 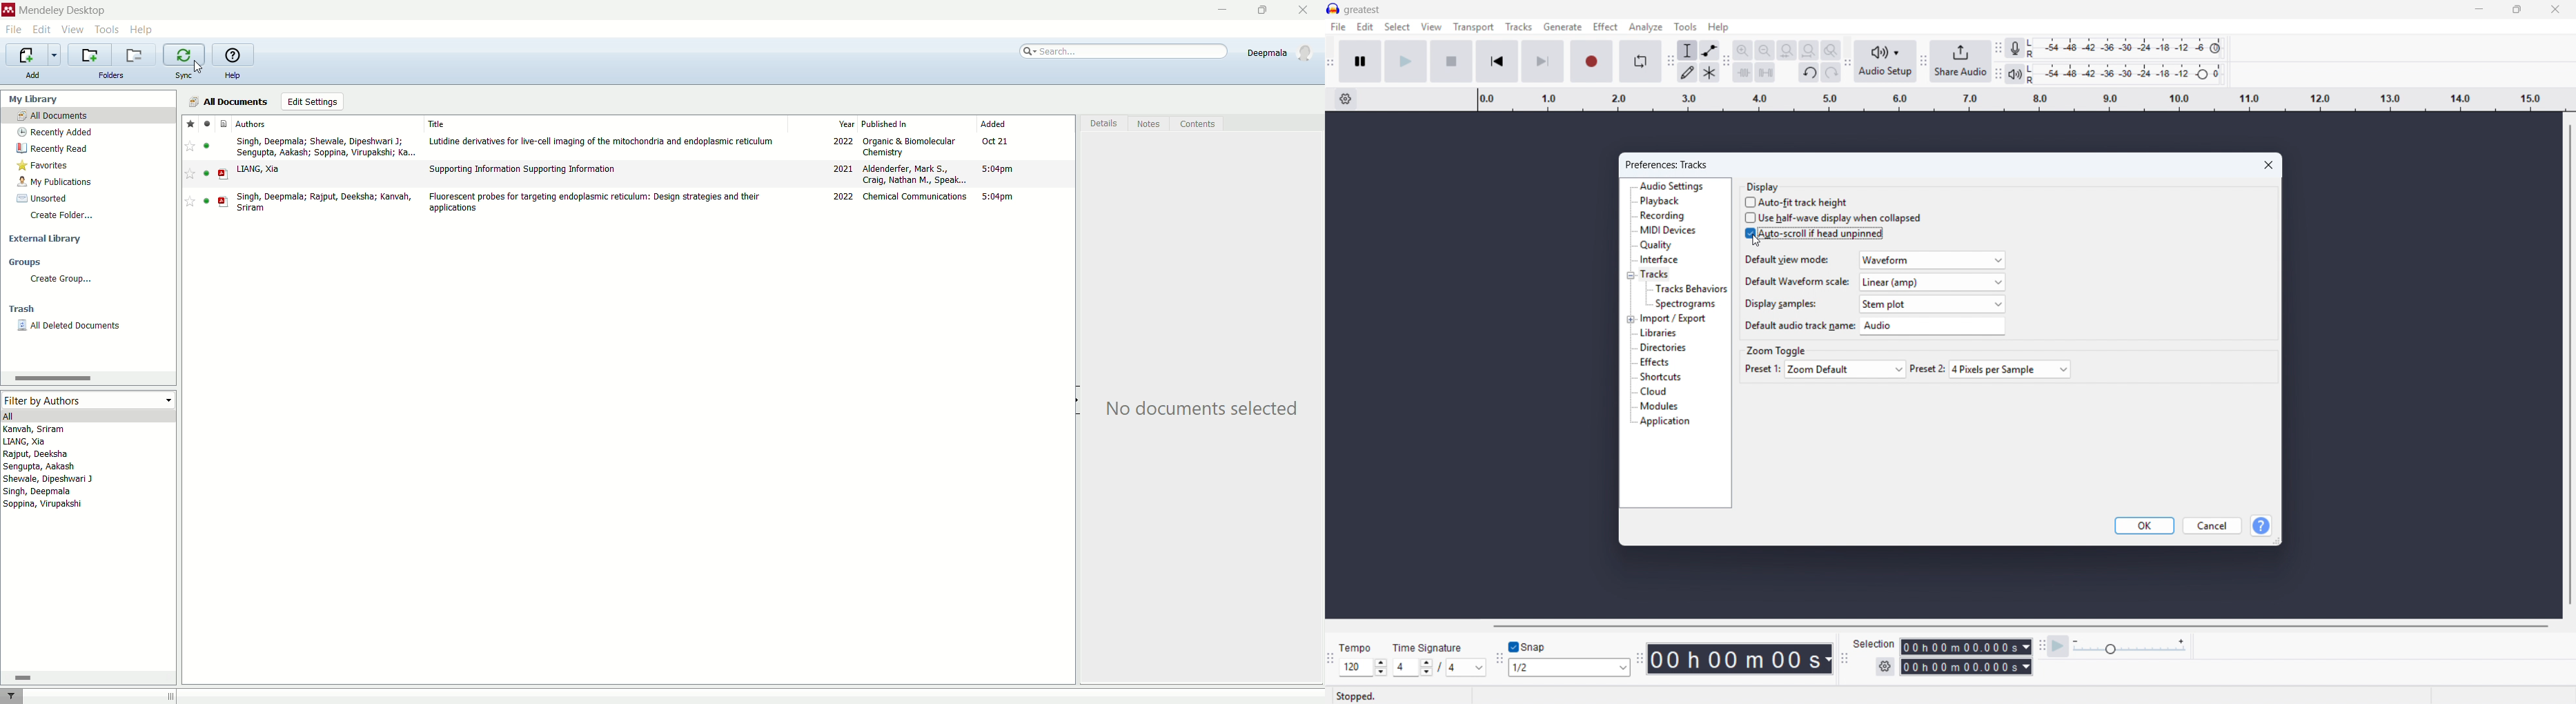 I want to click on folders, so click(x=112, y=75).